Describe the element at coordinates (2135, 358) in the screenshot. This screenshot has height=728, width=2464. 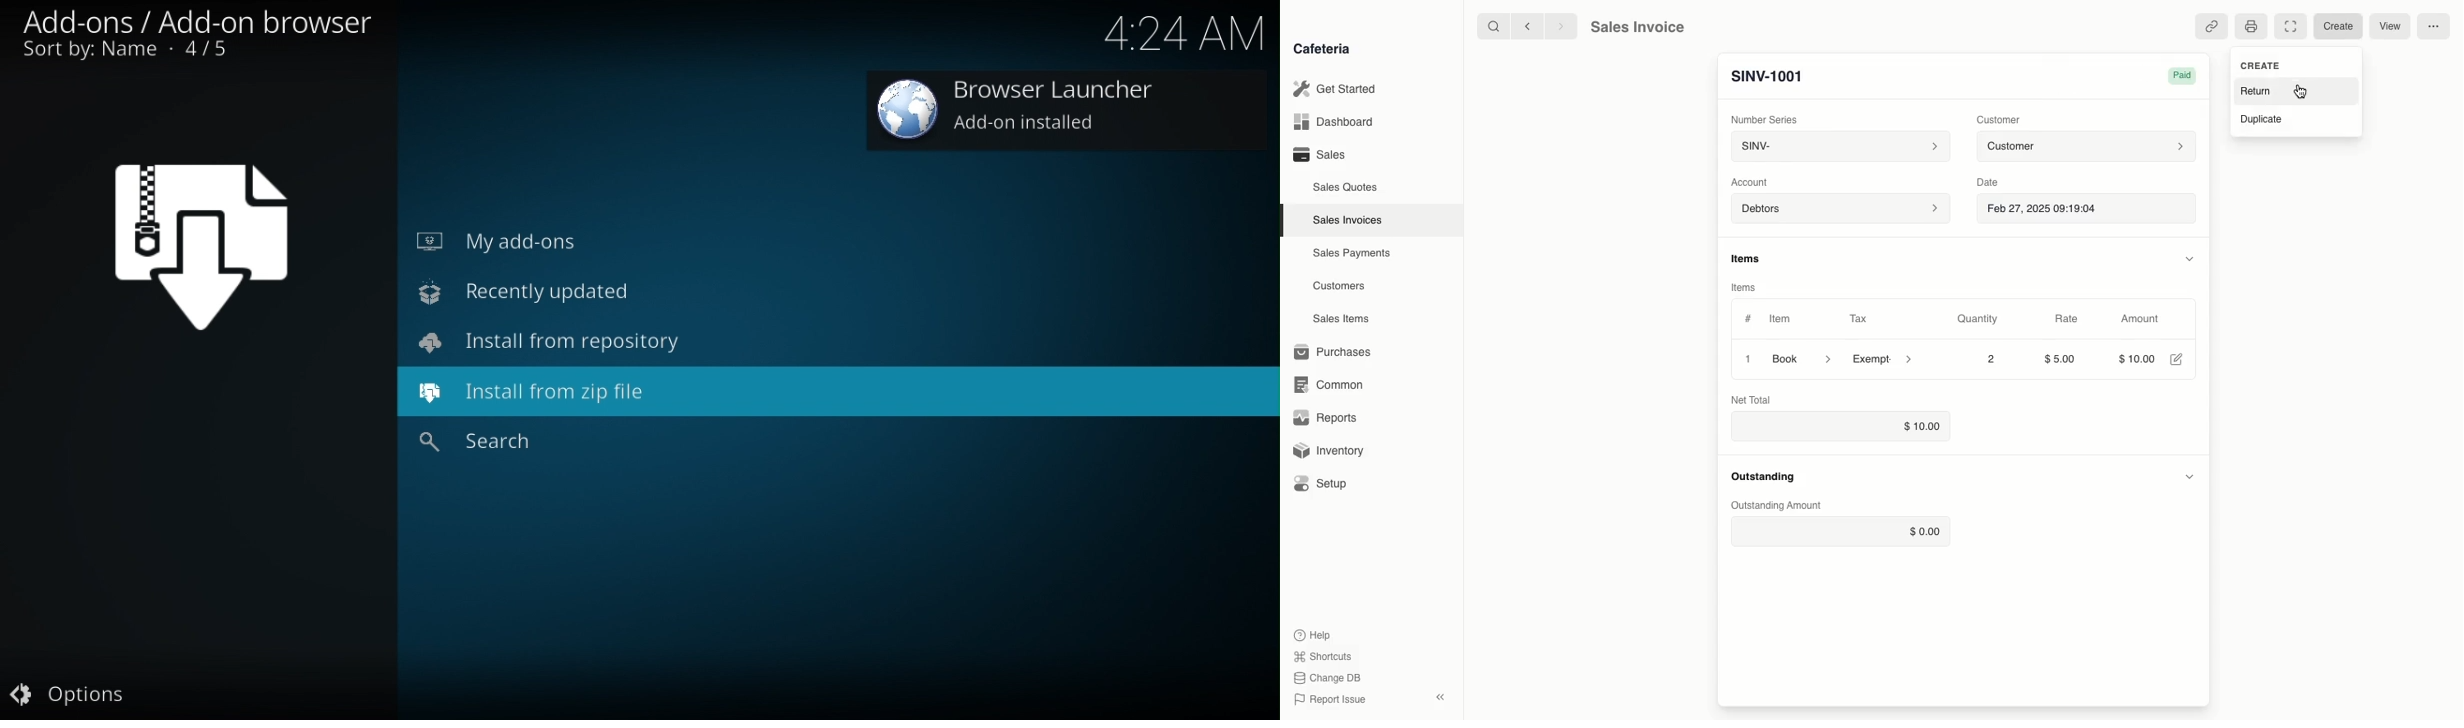
I see `$10.00` at that location.